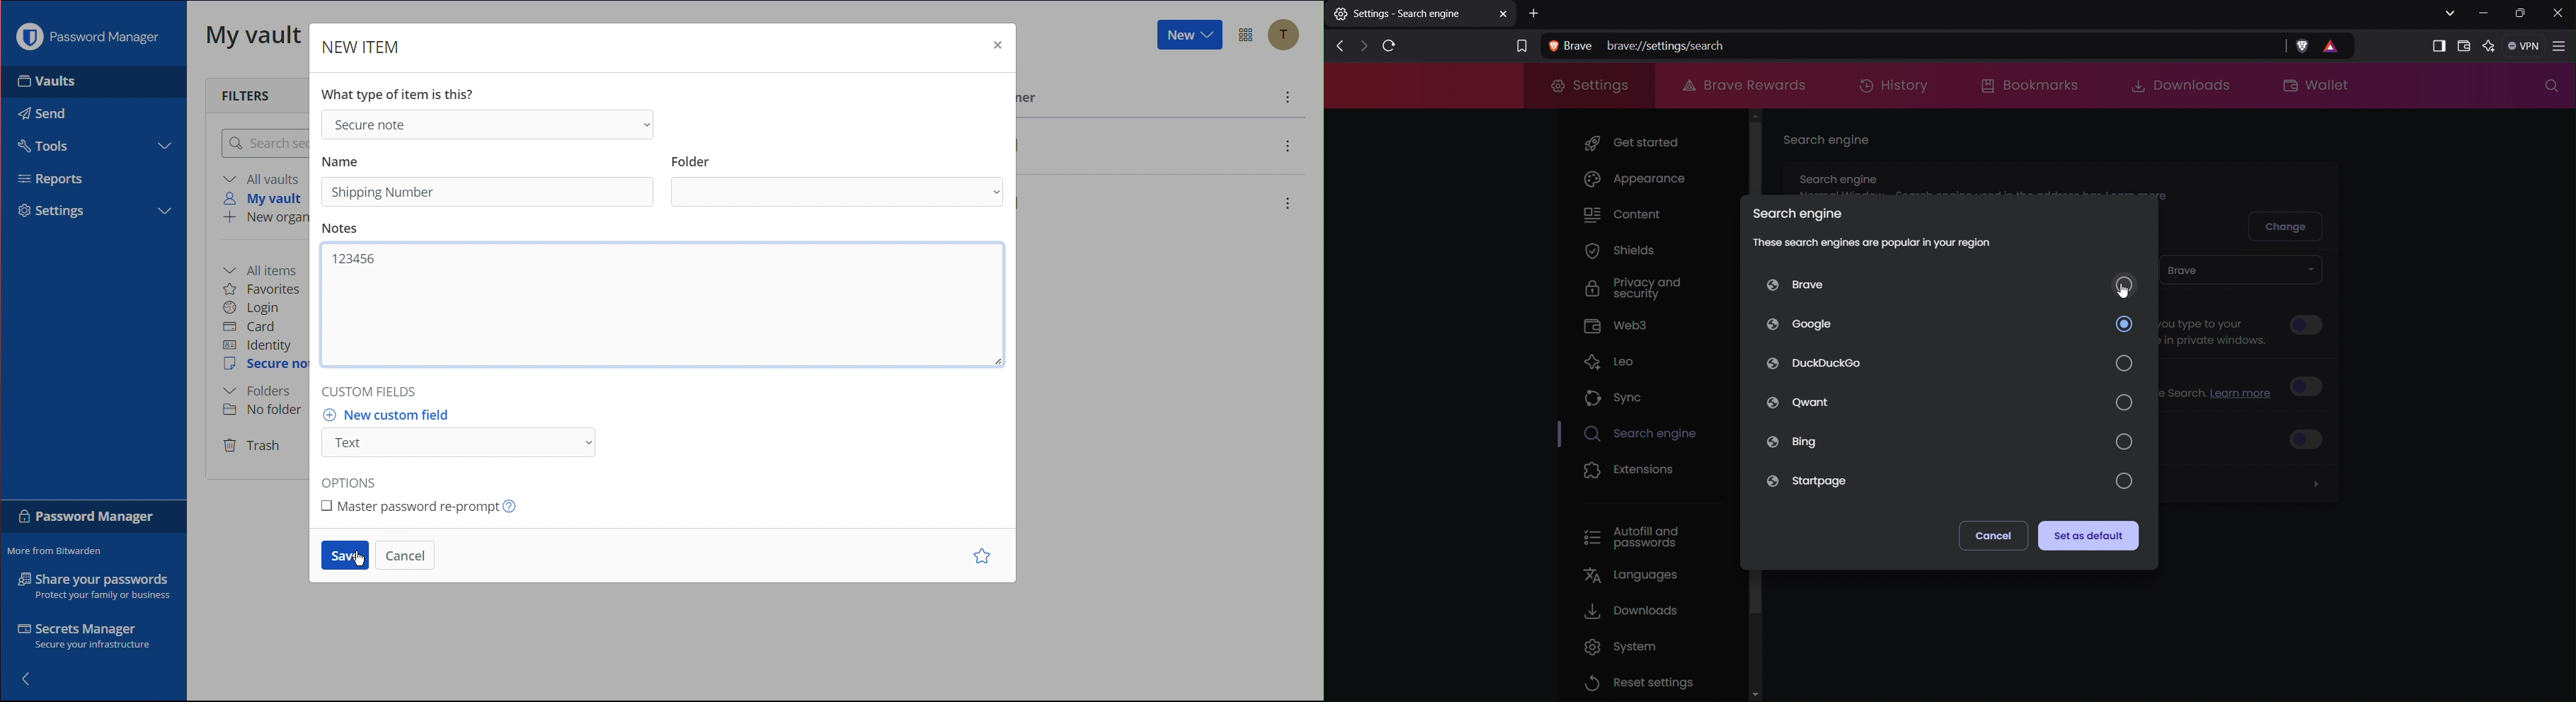  What do you see at coordinates (345, 161) in the screenshot?
I see `Name` at bounding box center [345, 161].